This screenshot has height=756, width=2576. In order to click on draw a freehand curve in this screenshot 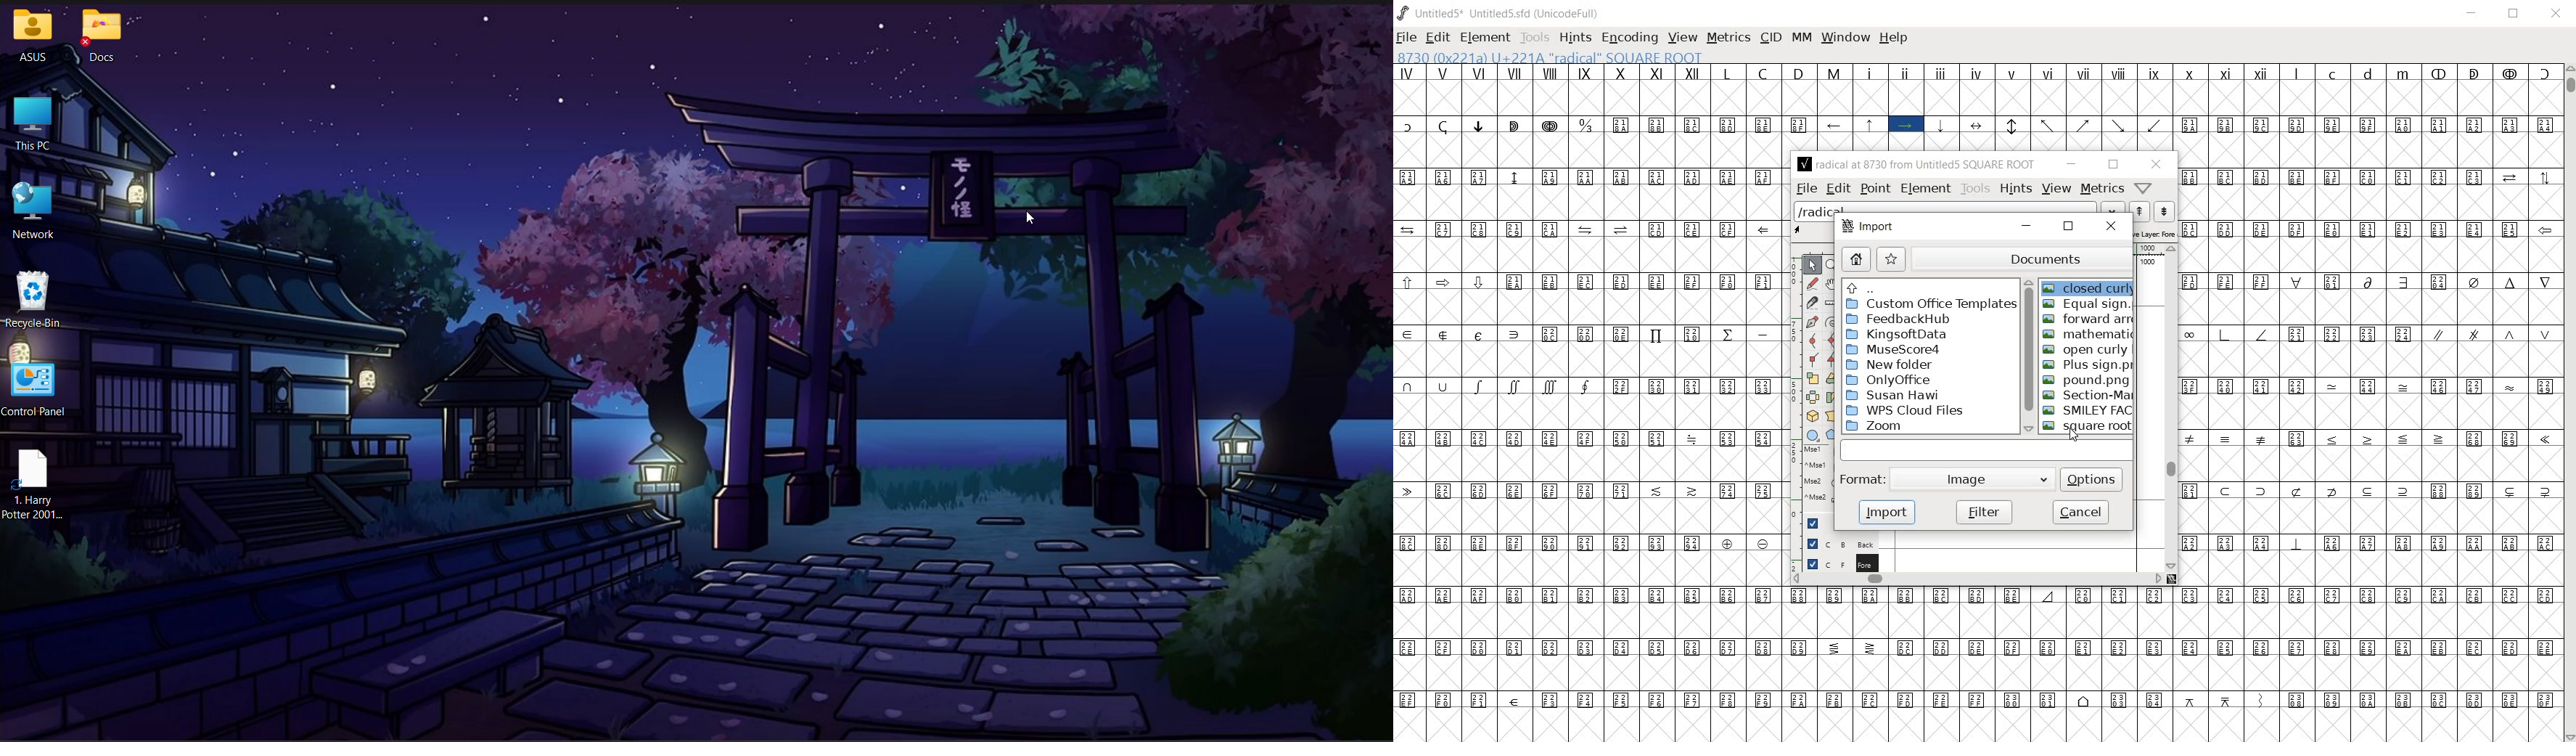, I will do `click(1812, 283)`.